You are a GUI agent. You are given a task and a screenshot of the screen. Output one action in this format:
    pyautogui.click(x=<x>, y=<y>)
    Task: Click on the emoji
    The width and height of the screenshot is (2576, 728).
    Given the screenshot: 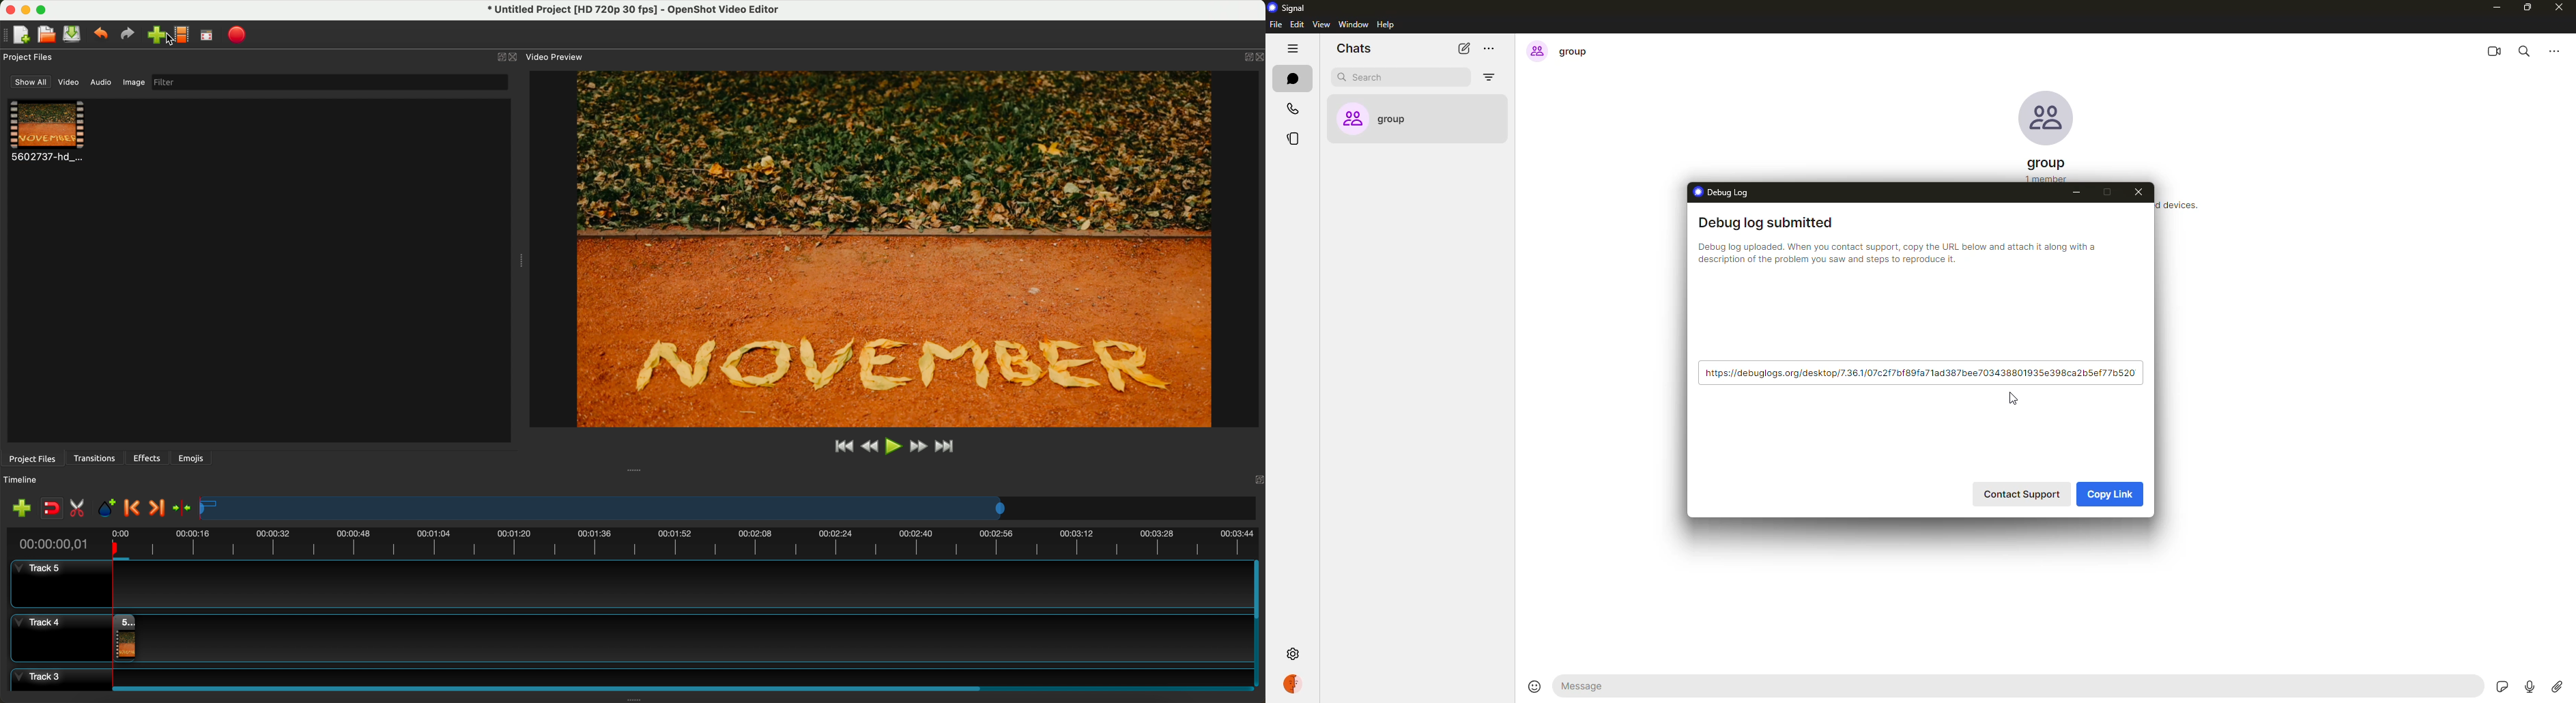 What is the action you would take?
    pyautogui.click(x=1533, y=685)
    